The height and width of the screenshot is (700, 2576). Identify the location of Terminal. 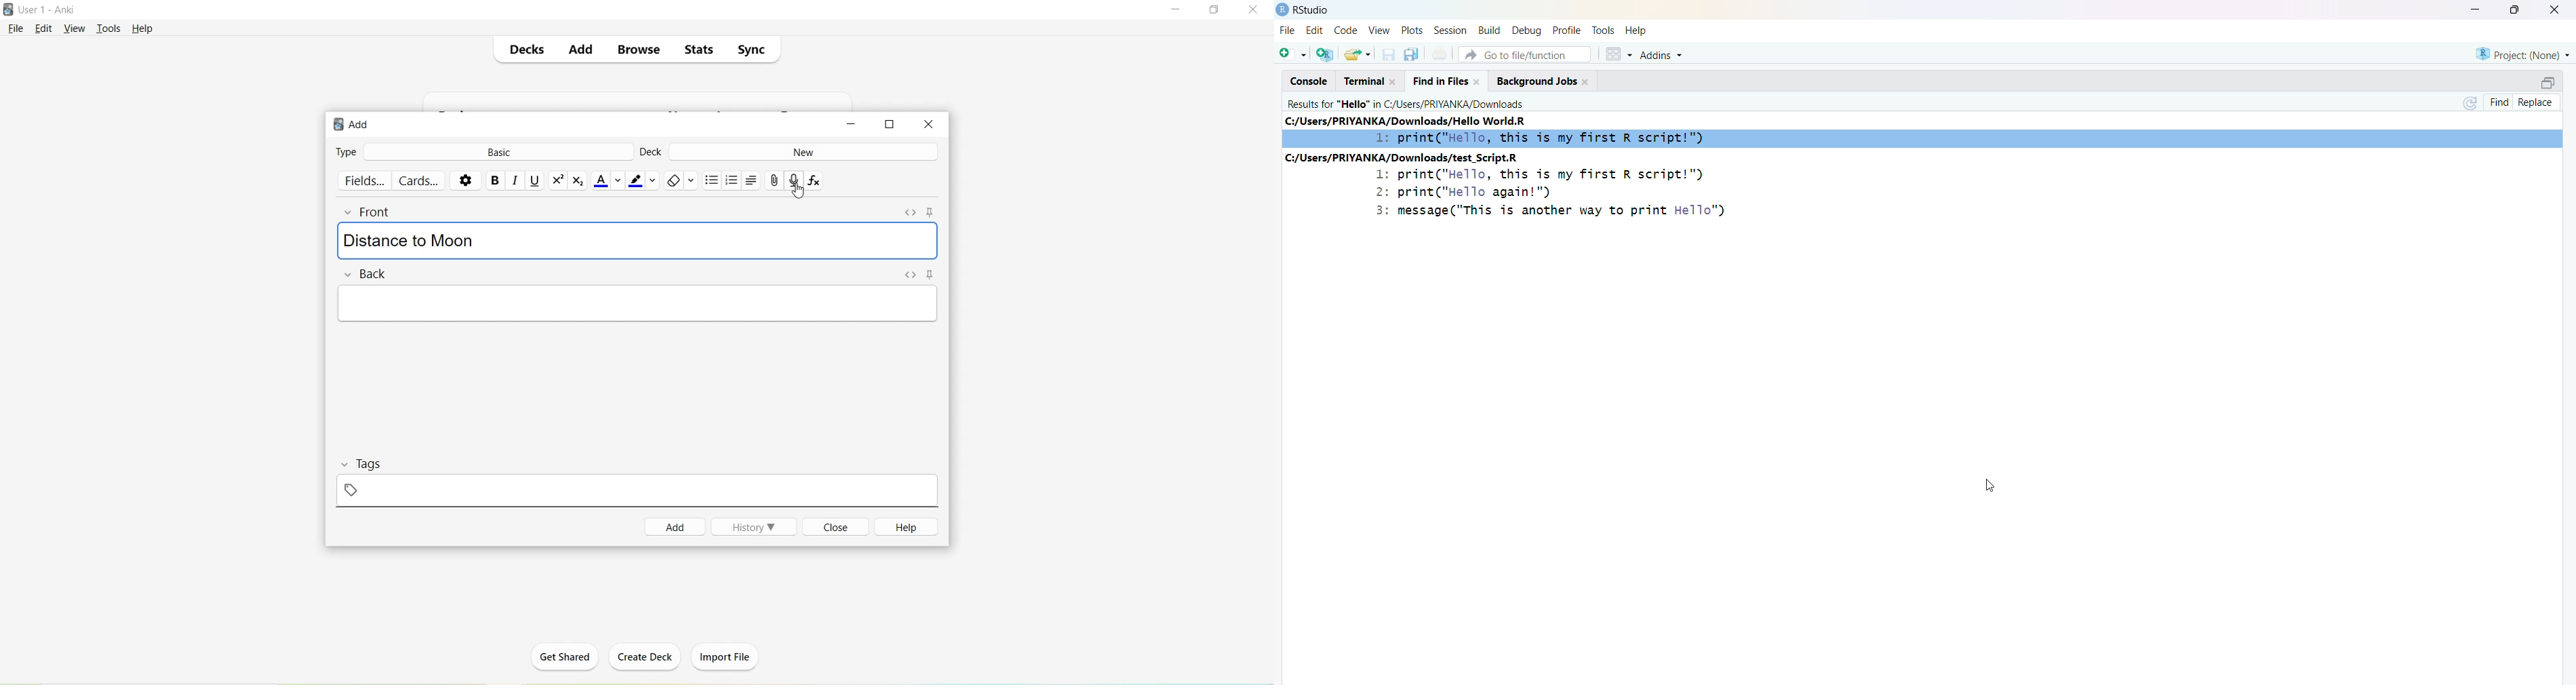
(1365, 81).